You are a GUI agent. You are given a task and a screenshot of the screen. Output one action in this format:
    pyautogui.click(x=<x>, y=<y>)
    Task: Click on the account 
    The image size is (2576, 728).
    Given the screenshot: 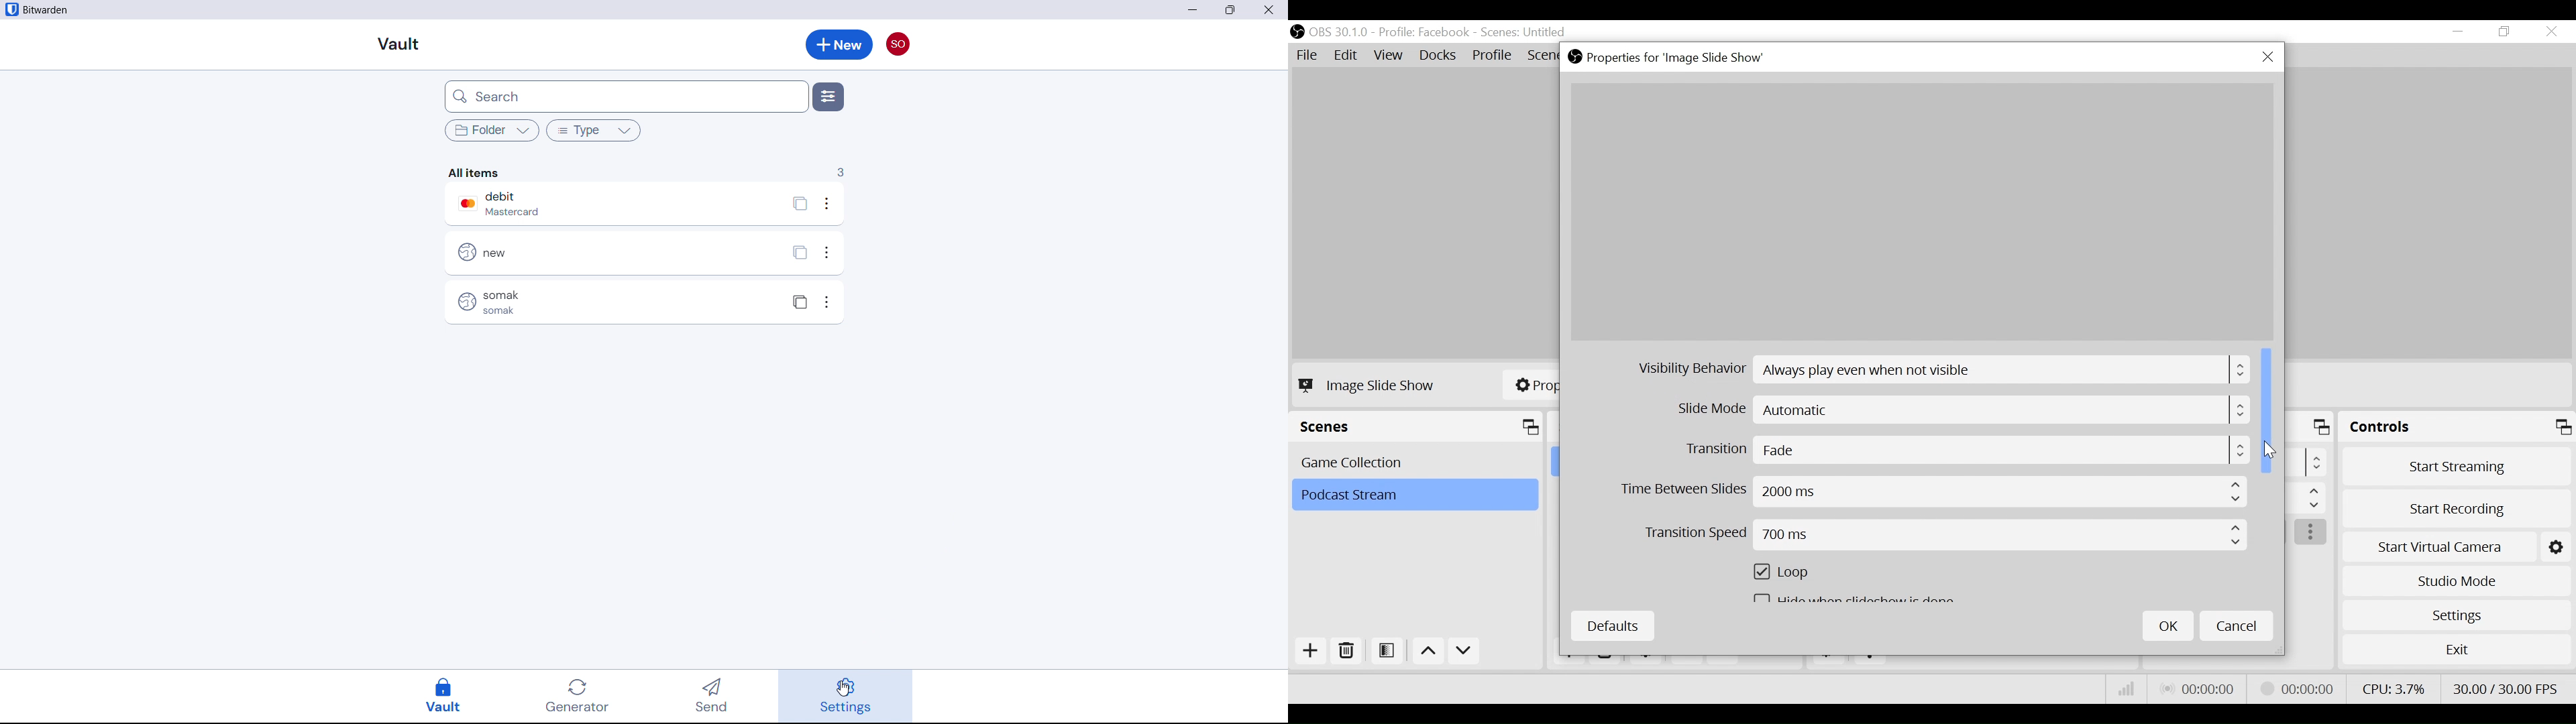 What is the action you would take?
    pyautogui.click(x=899, y=44)
    